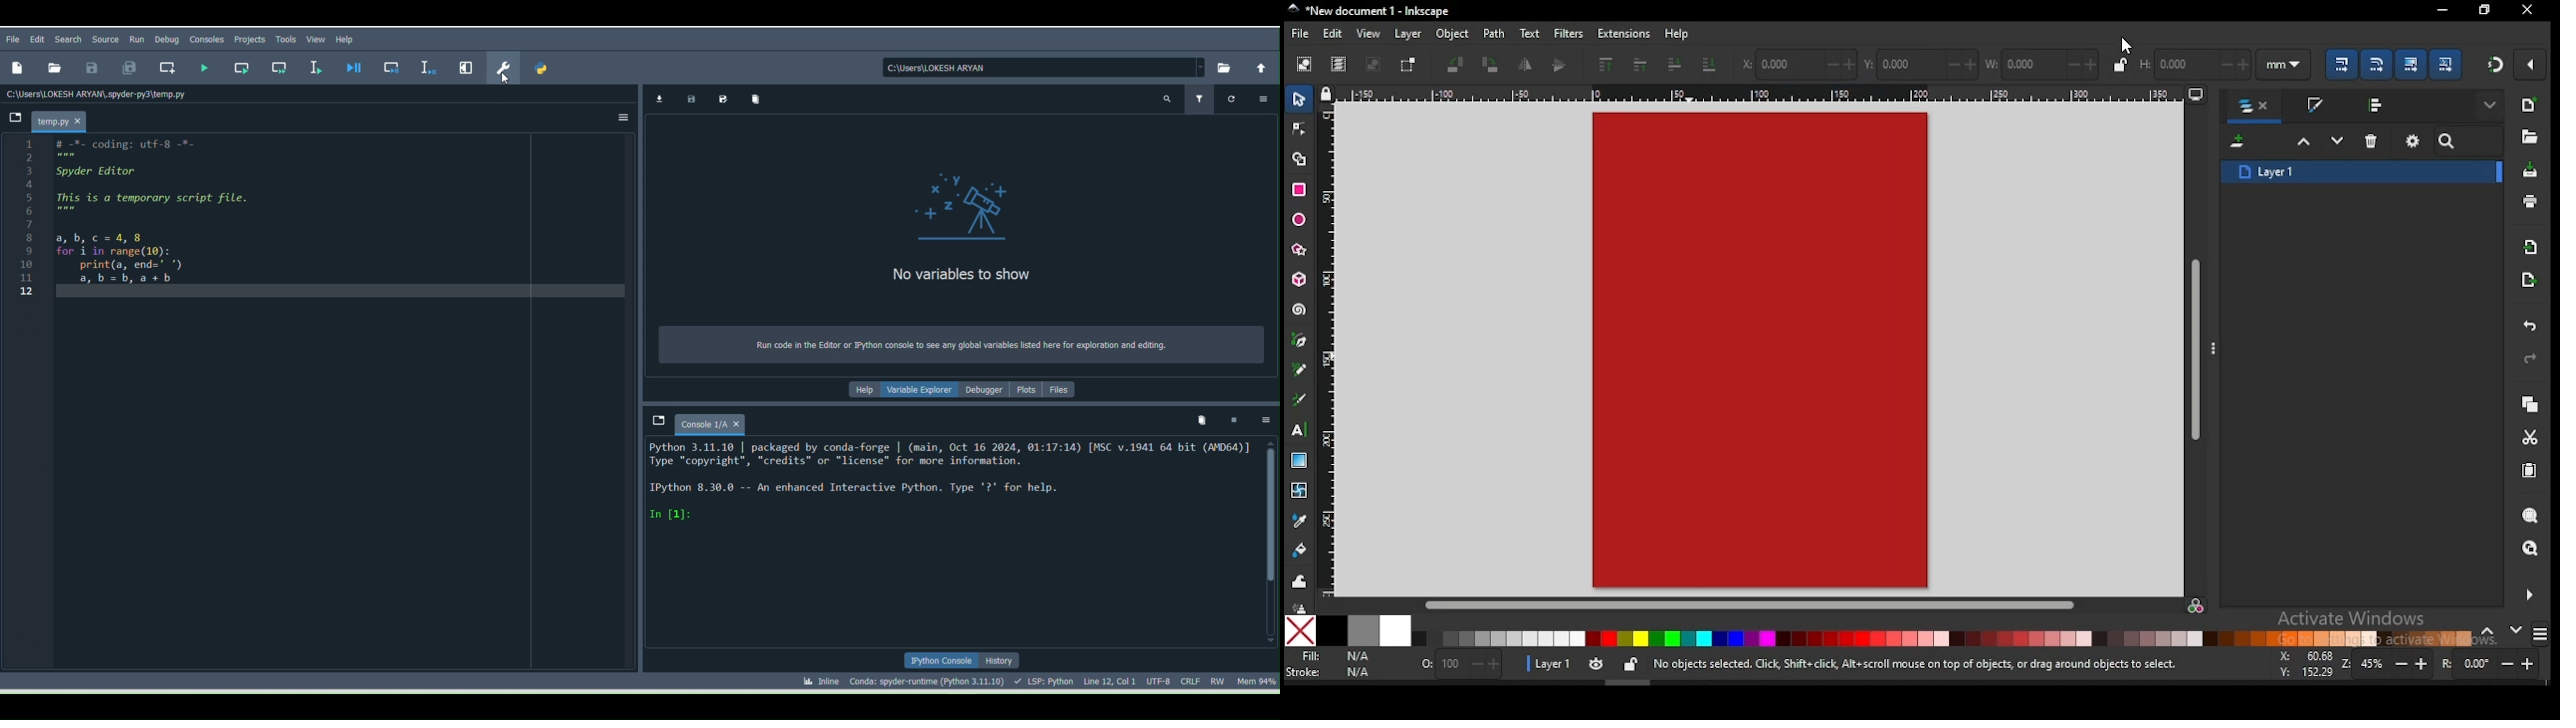 This screenshot has height=728, width=2576. What do you see at coordinates (1301, 98) in the screenshot?
I see `select` at bounding box center [1301, 98].